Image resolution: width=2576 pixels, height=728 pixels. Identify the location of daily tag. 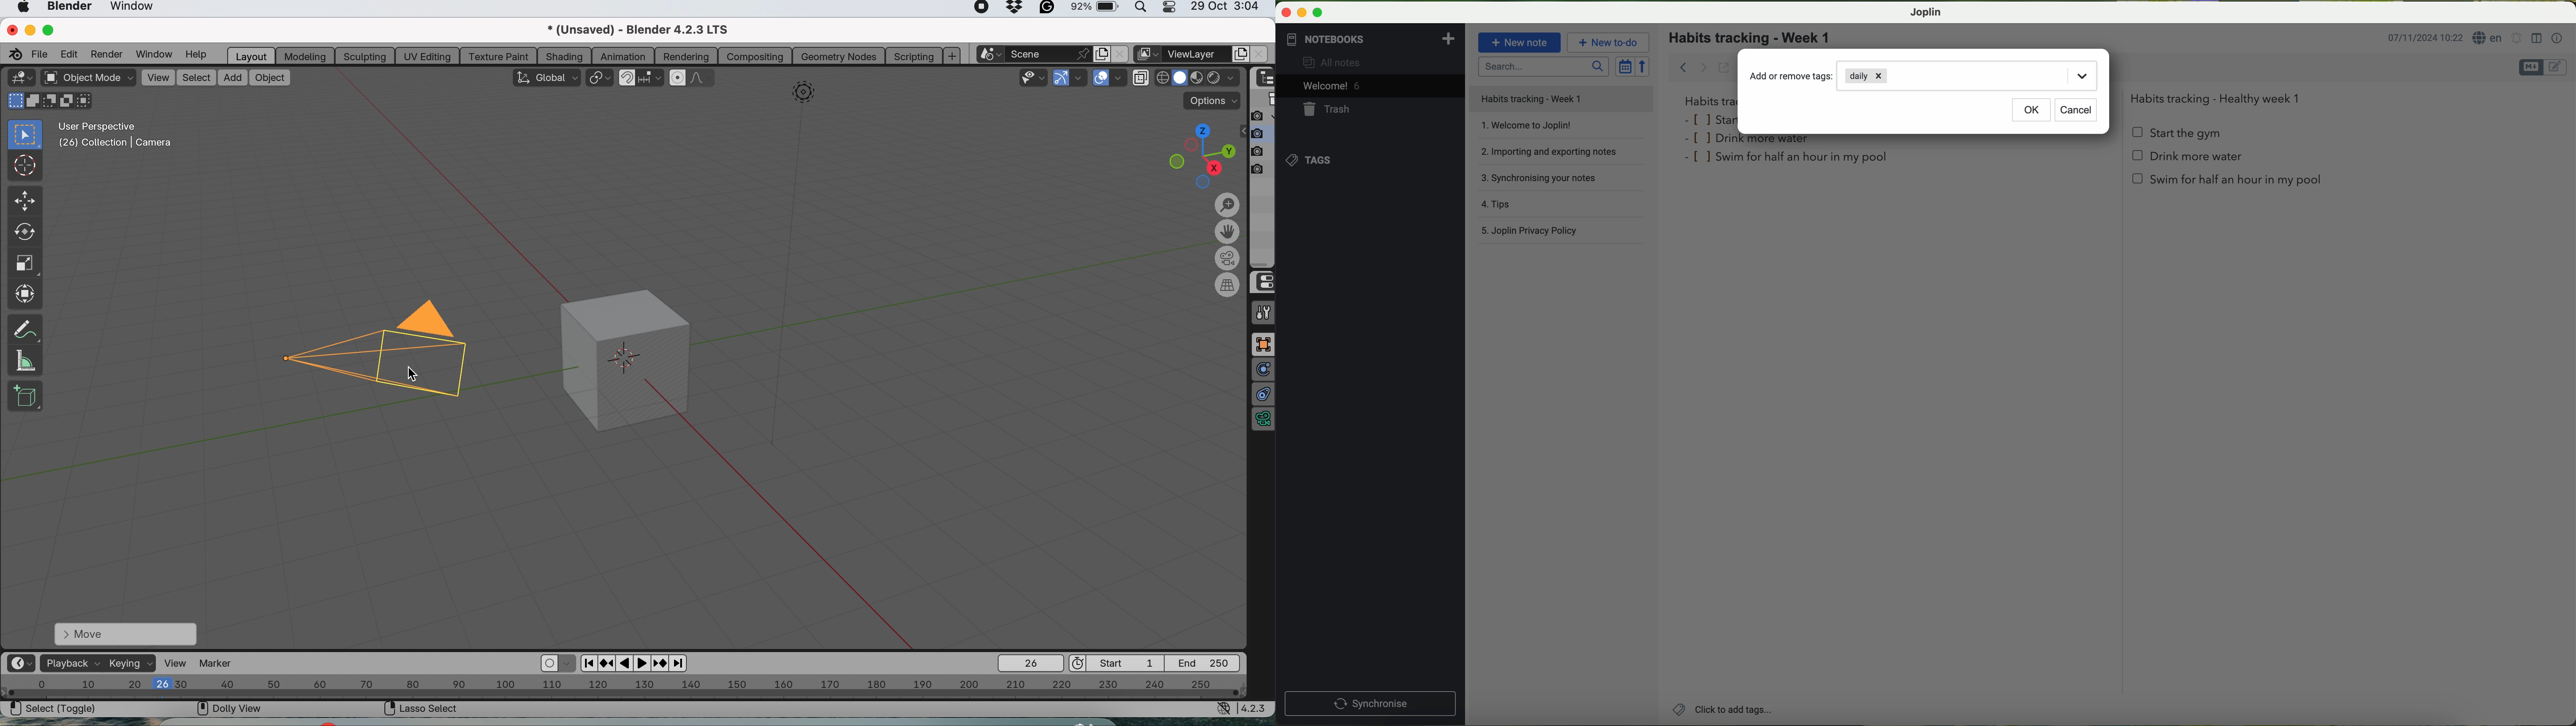
(1865, 75).